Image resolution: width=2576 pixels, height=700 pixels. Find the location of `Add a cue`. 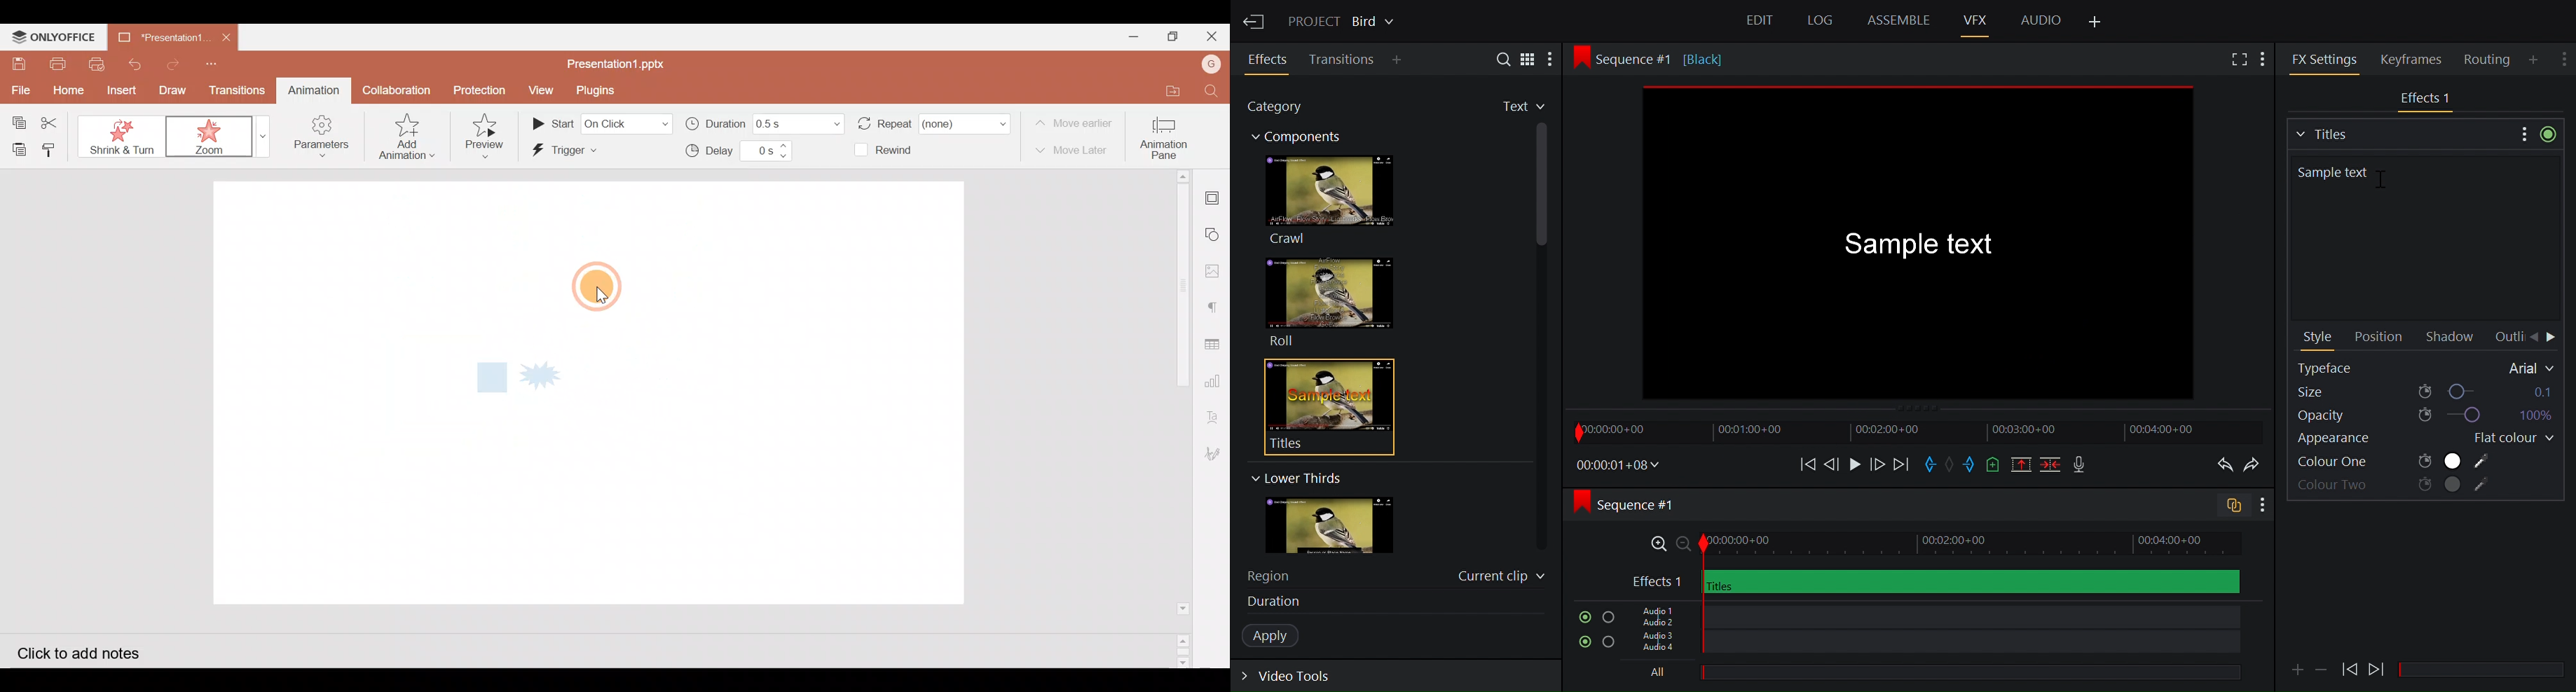

Add a cue is located at coordinates (1993, 466).